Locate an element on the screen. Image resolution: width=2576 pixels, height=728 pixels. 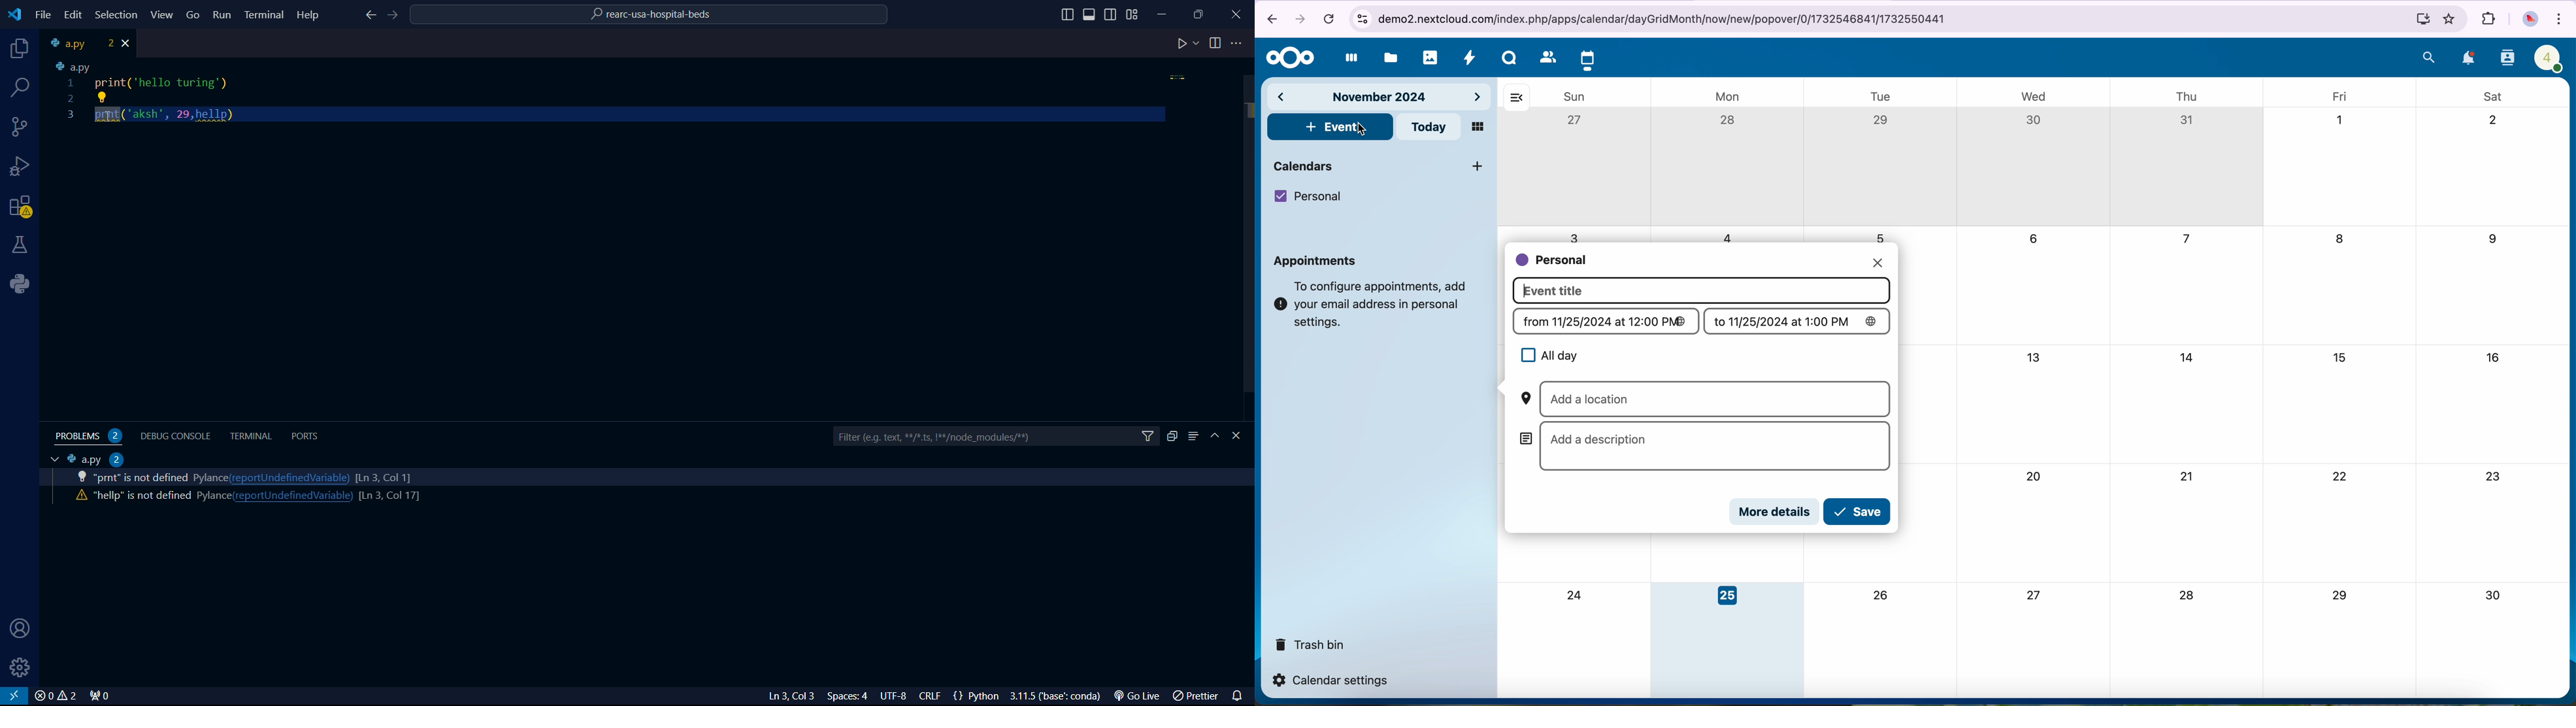
31 is located at coordinates (2187, 121).